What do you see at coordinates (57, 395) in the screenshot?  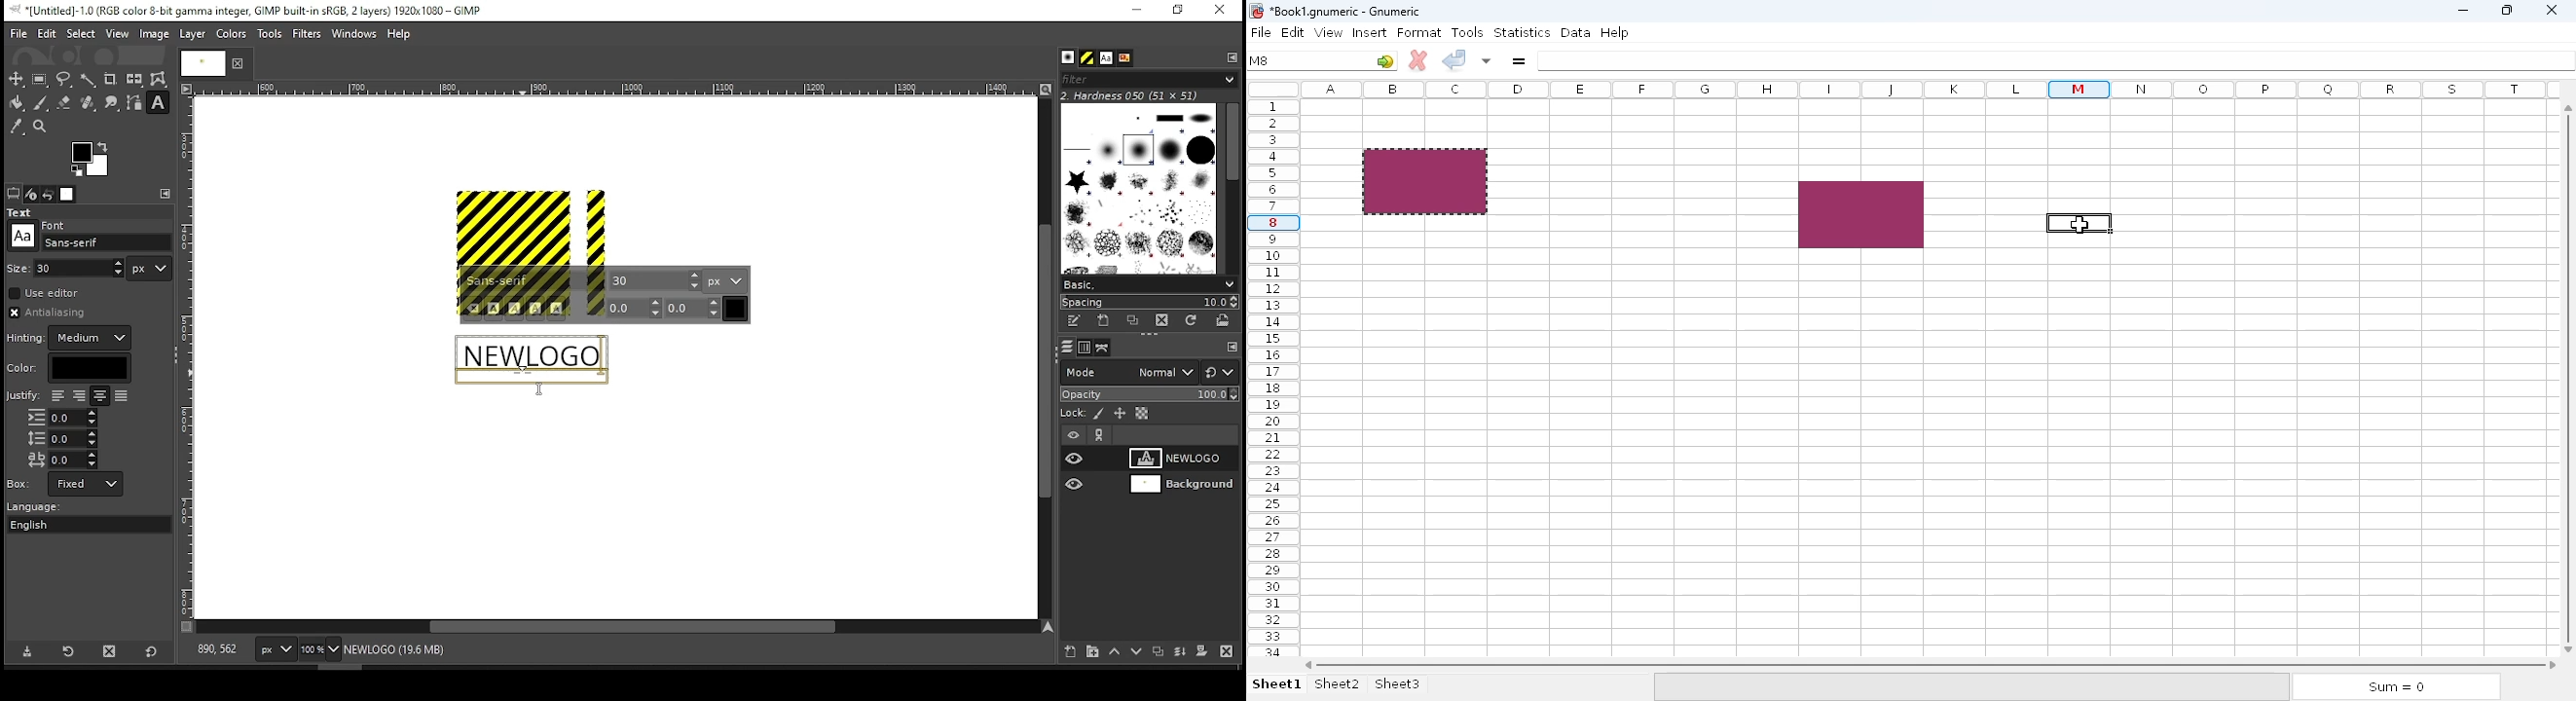 I see `justify left` at bounding box center [57, 395].